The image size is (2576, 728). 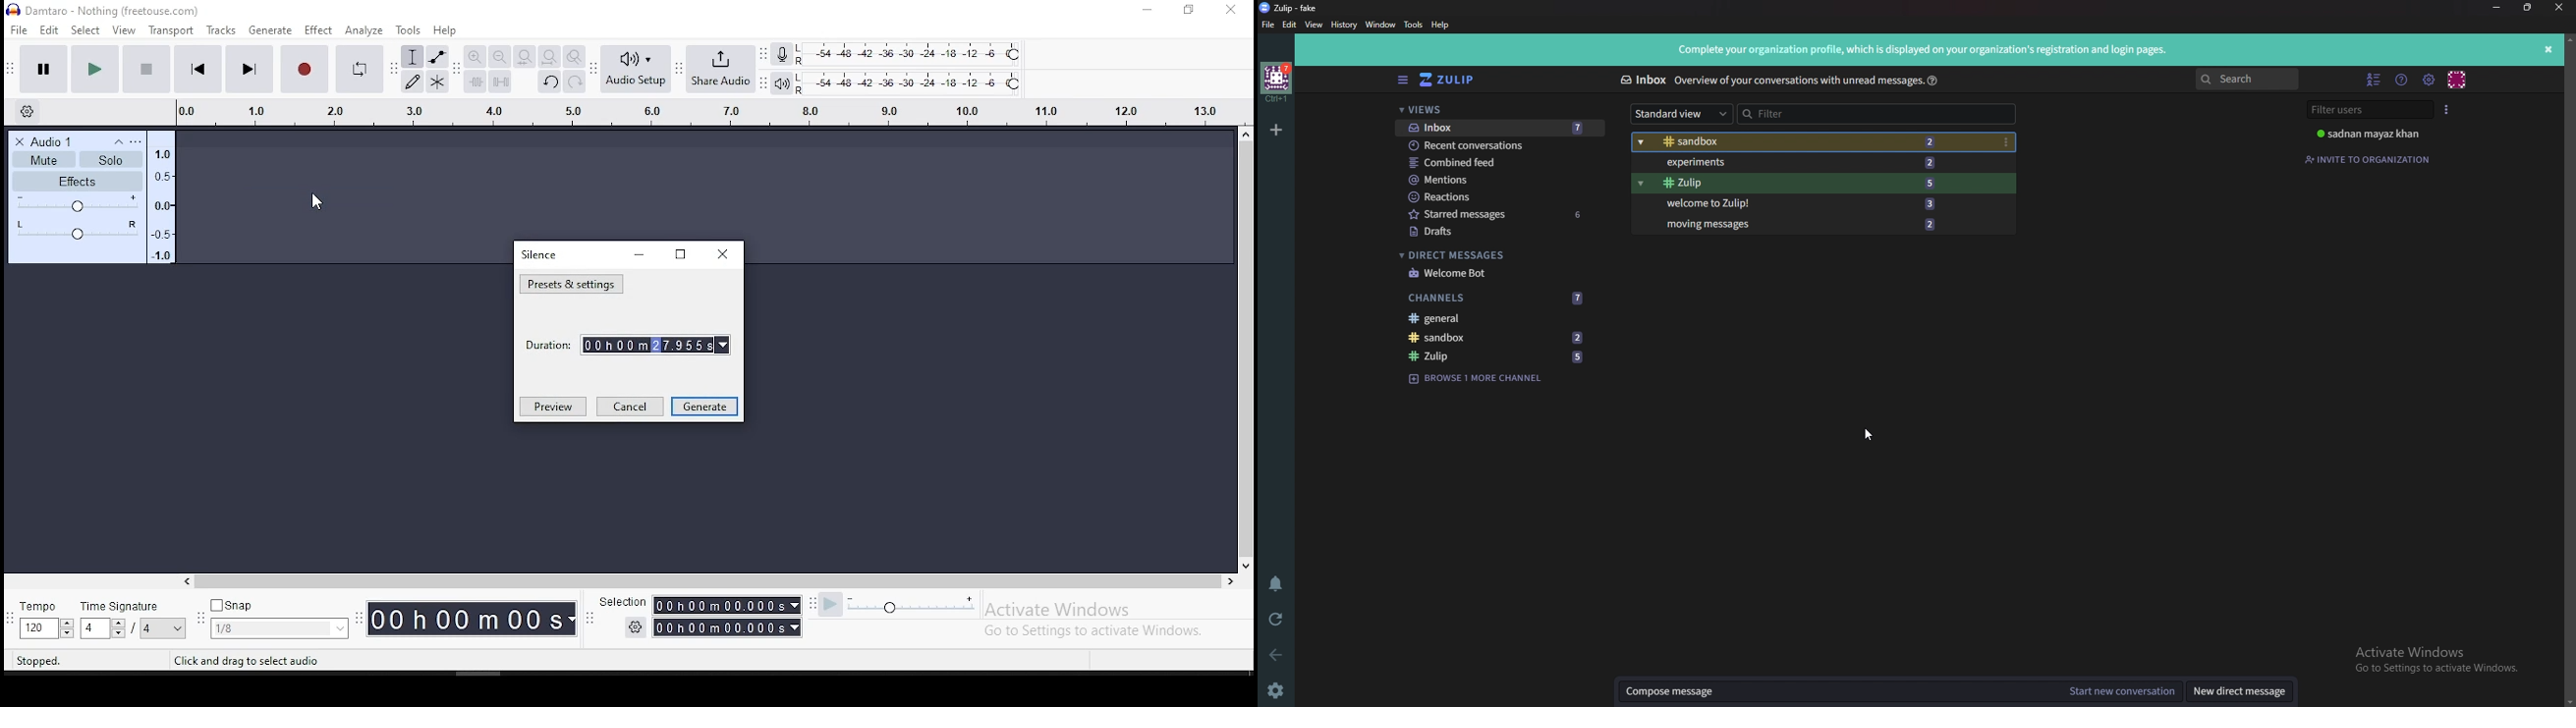 What do you see at coordinates (48, 140) in the screenshot?
I see `Audio 1` at bounding box center [48, 140].